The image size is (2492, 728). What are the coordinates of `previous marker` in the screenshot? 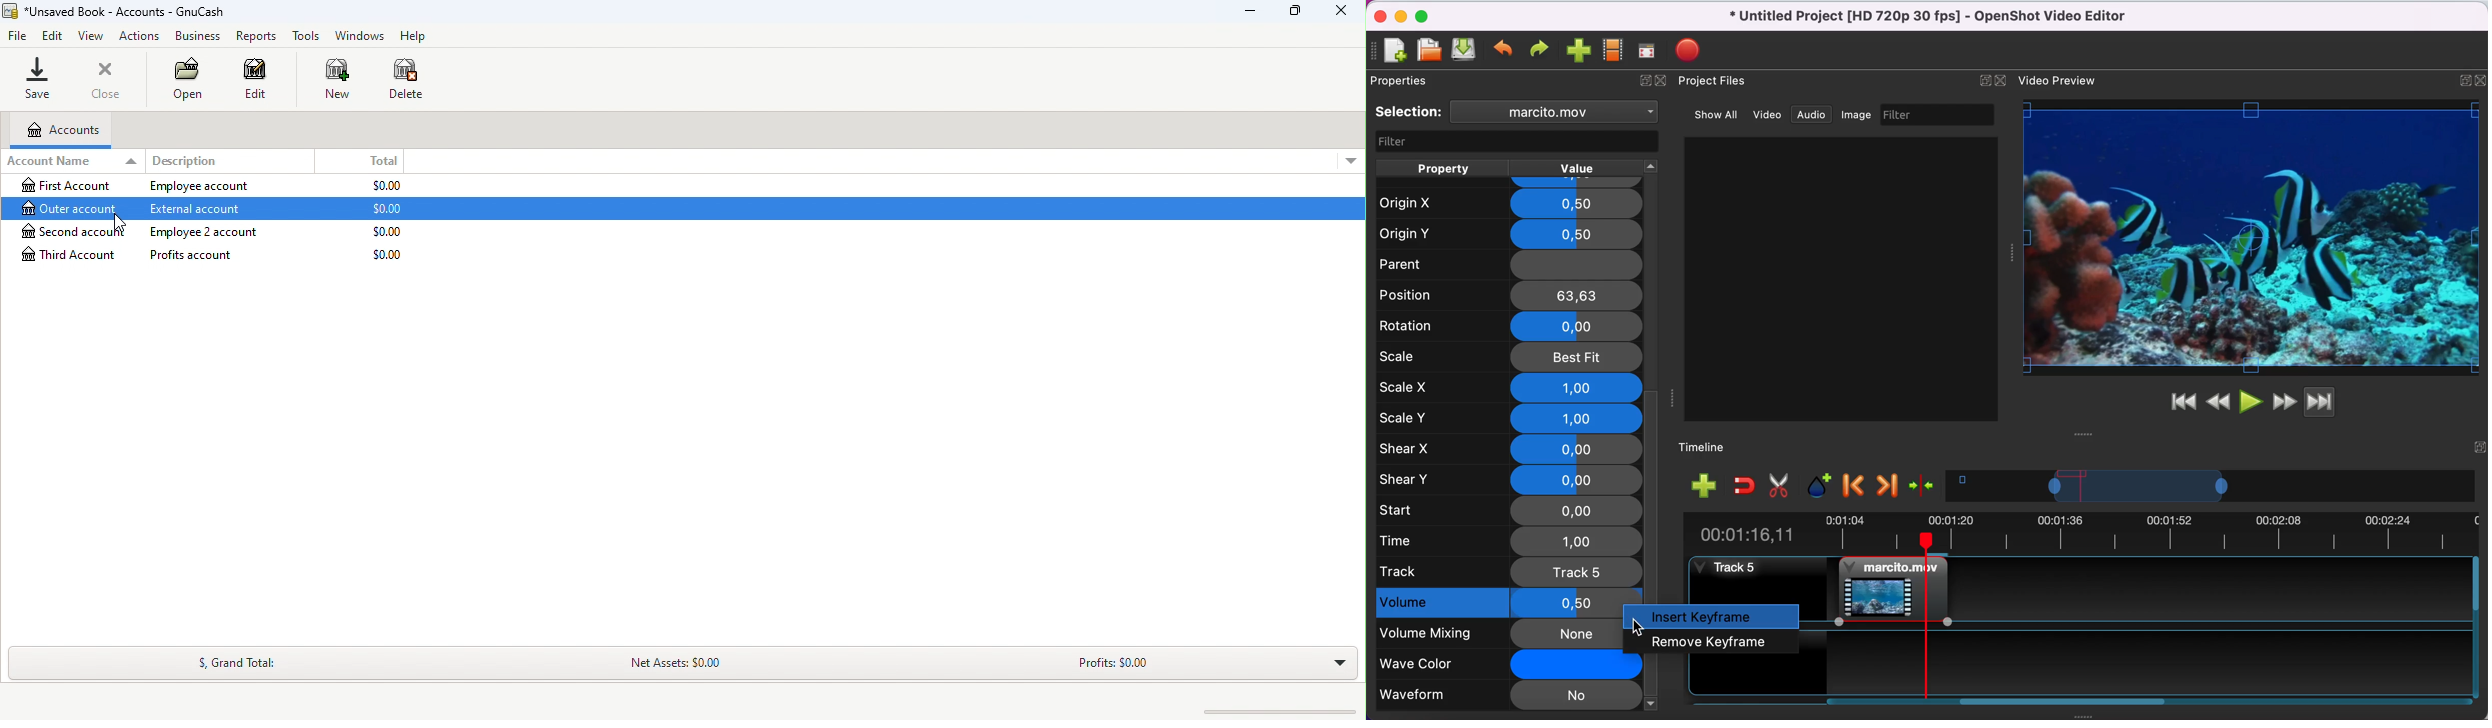 It's located at (1855, 487).